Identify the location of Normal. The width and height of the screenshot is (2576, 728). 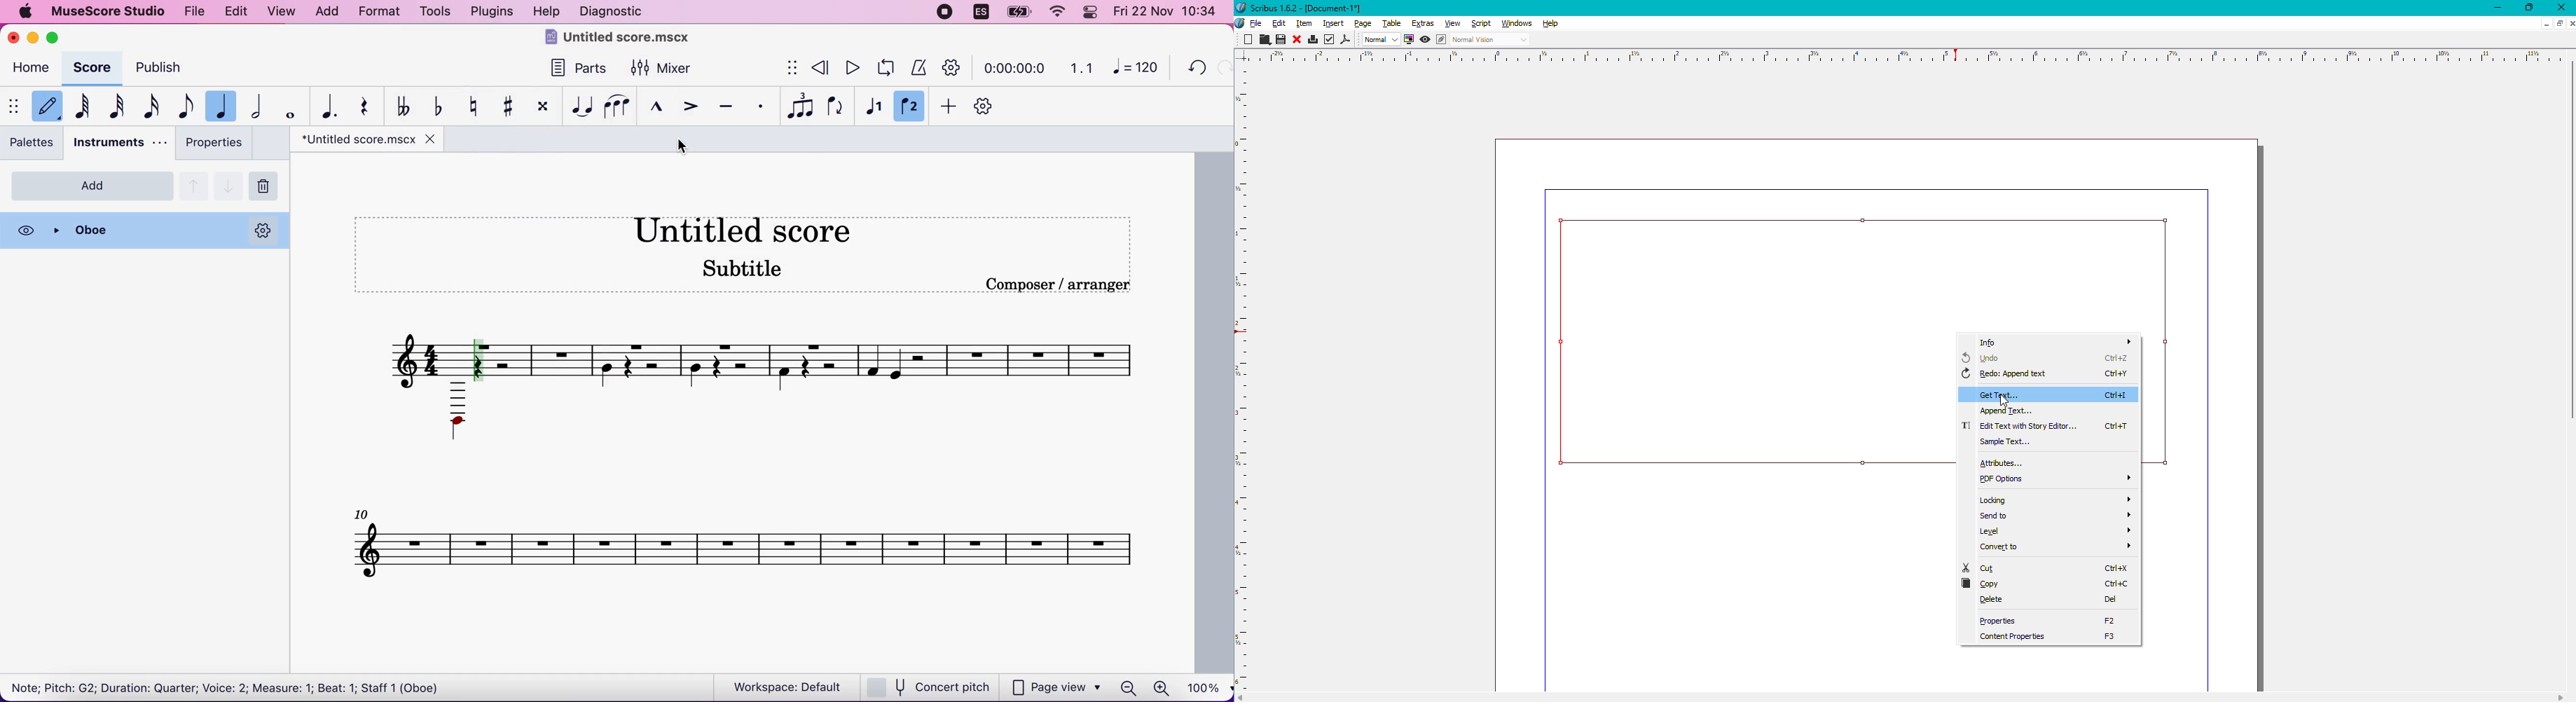
(1379, 40).